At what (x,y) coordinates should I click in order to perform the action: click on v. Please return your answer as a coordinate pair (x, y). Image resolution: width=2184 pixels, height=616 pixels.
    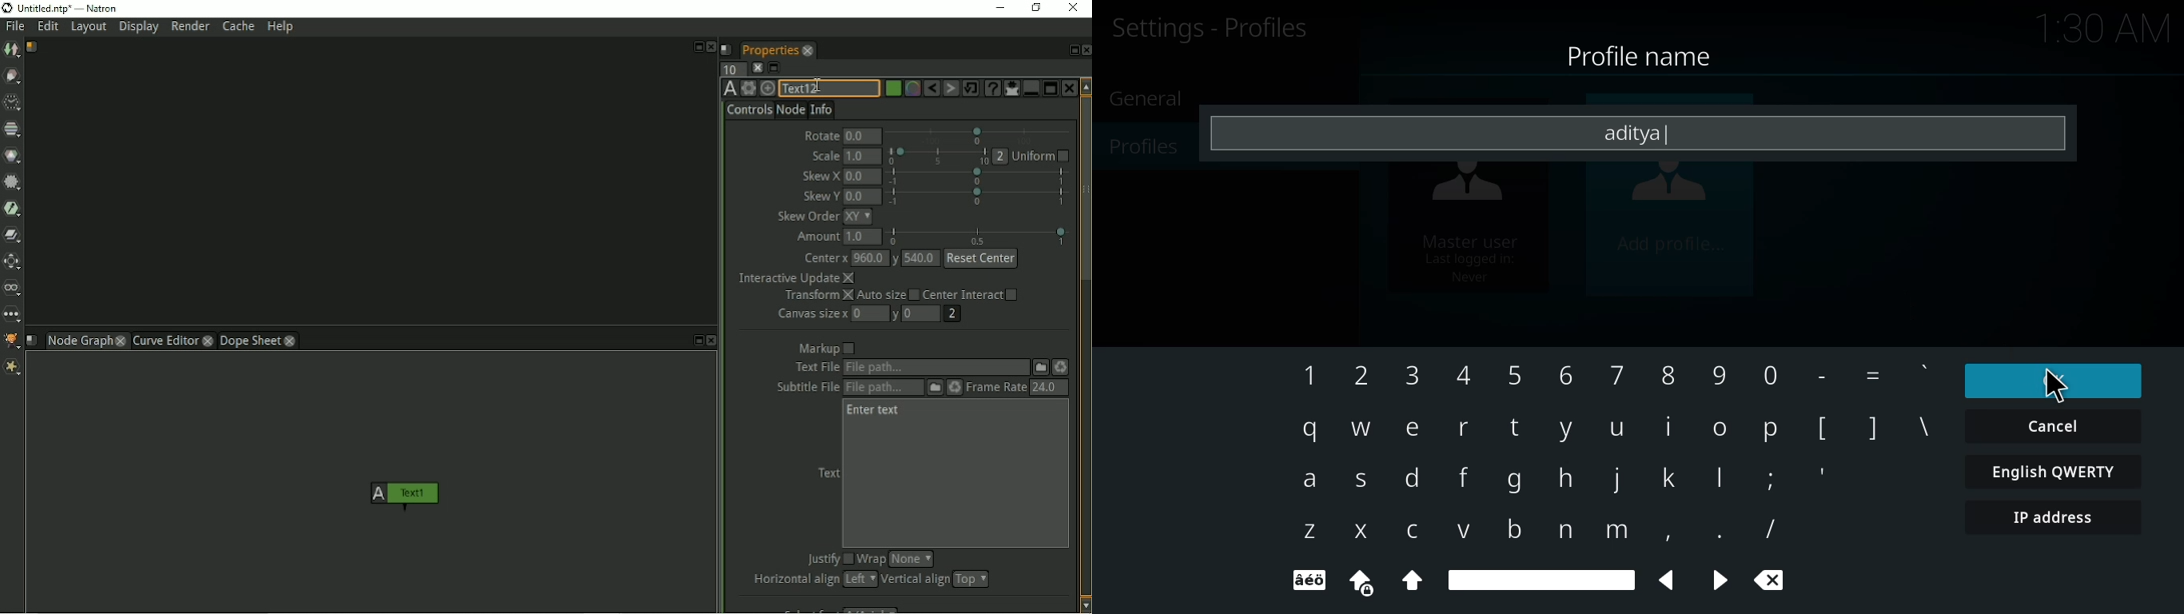
    Looking at the image, I should click on (1459, 528).